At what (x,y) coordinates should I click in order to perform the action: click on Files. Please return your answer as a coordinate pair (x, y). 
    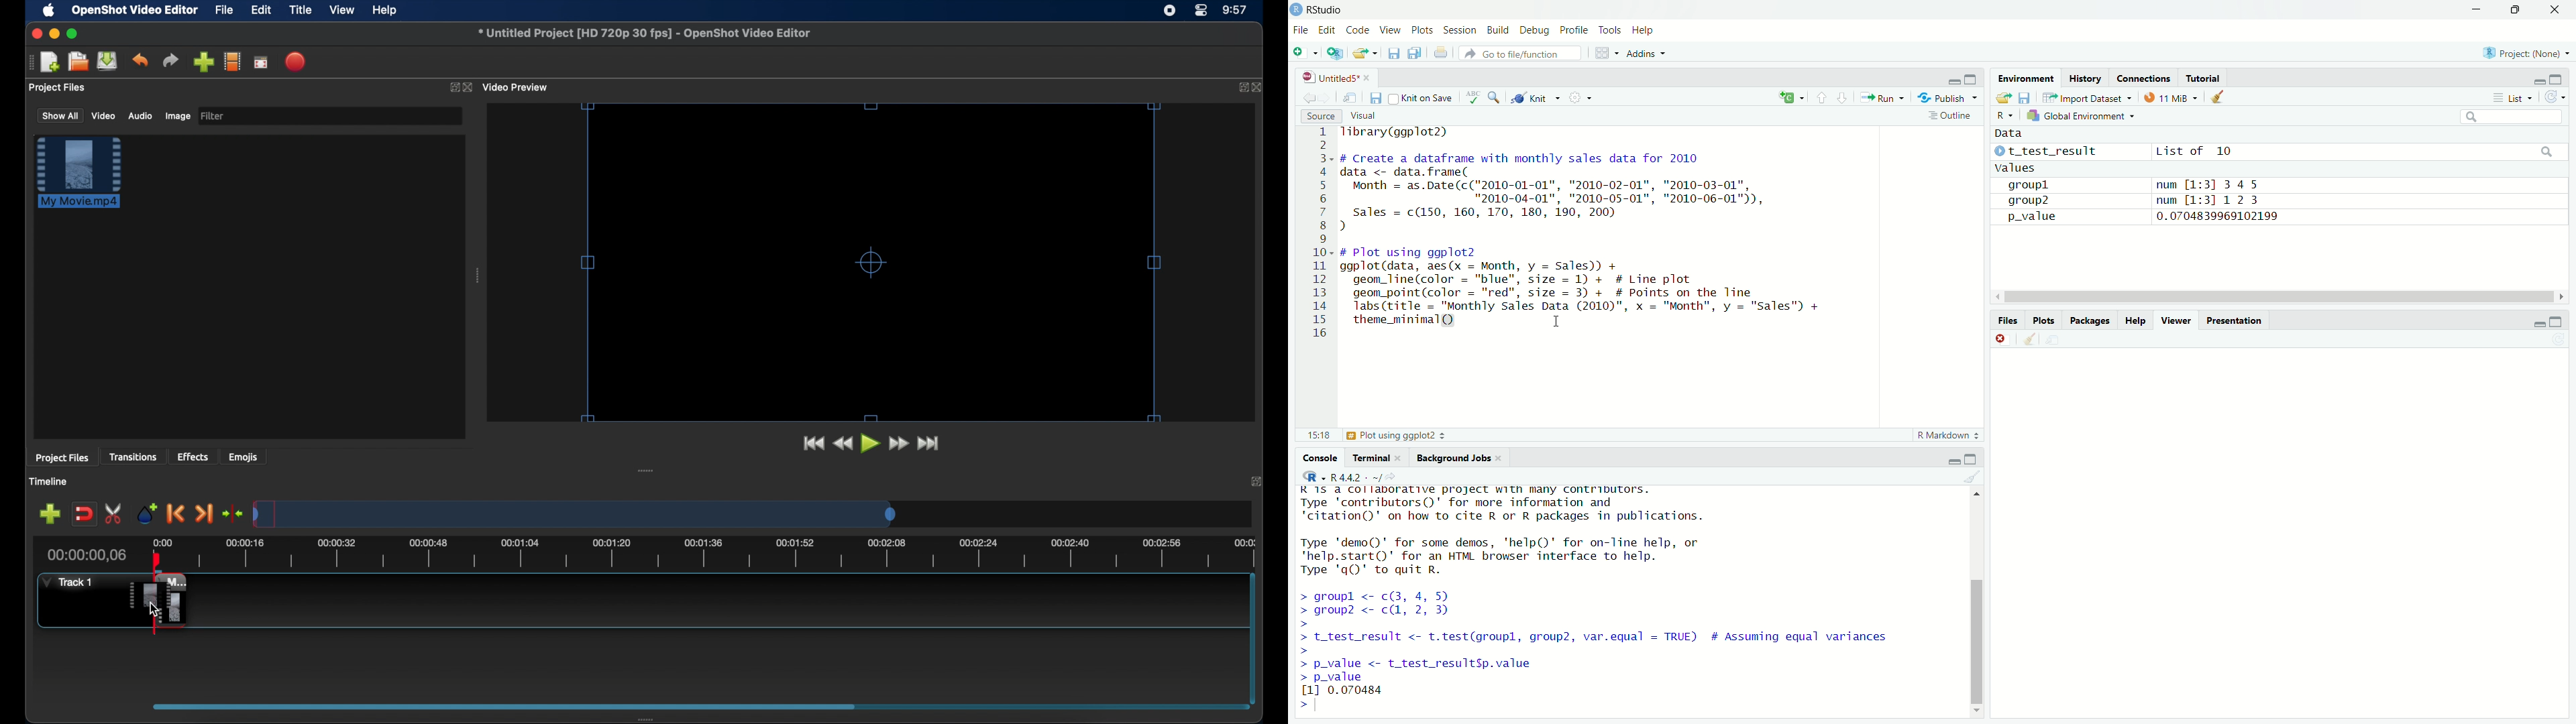
    Looking at the image, I should click on (2004, 320).